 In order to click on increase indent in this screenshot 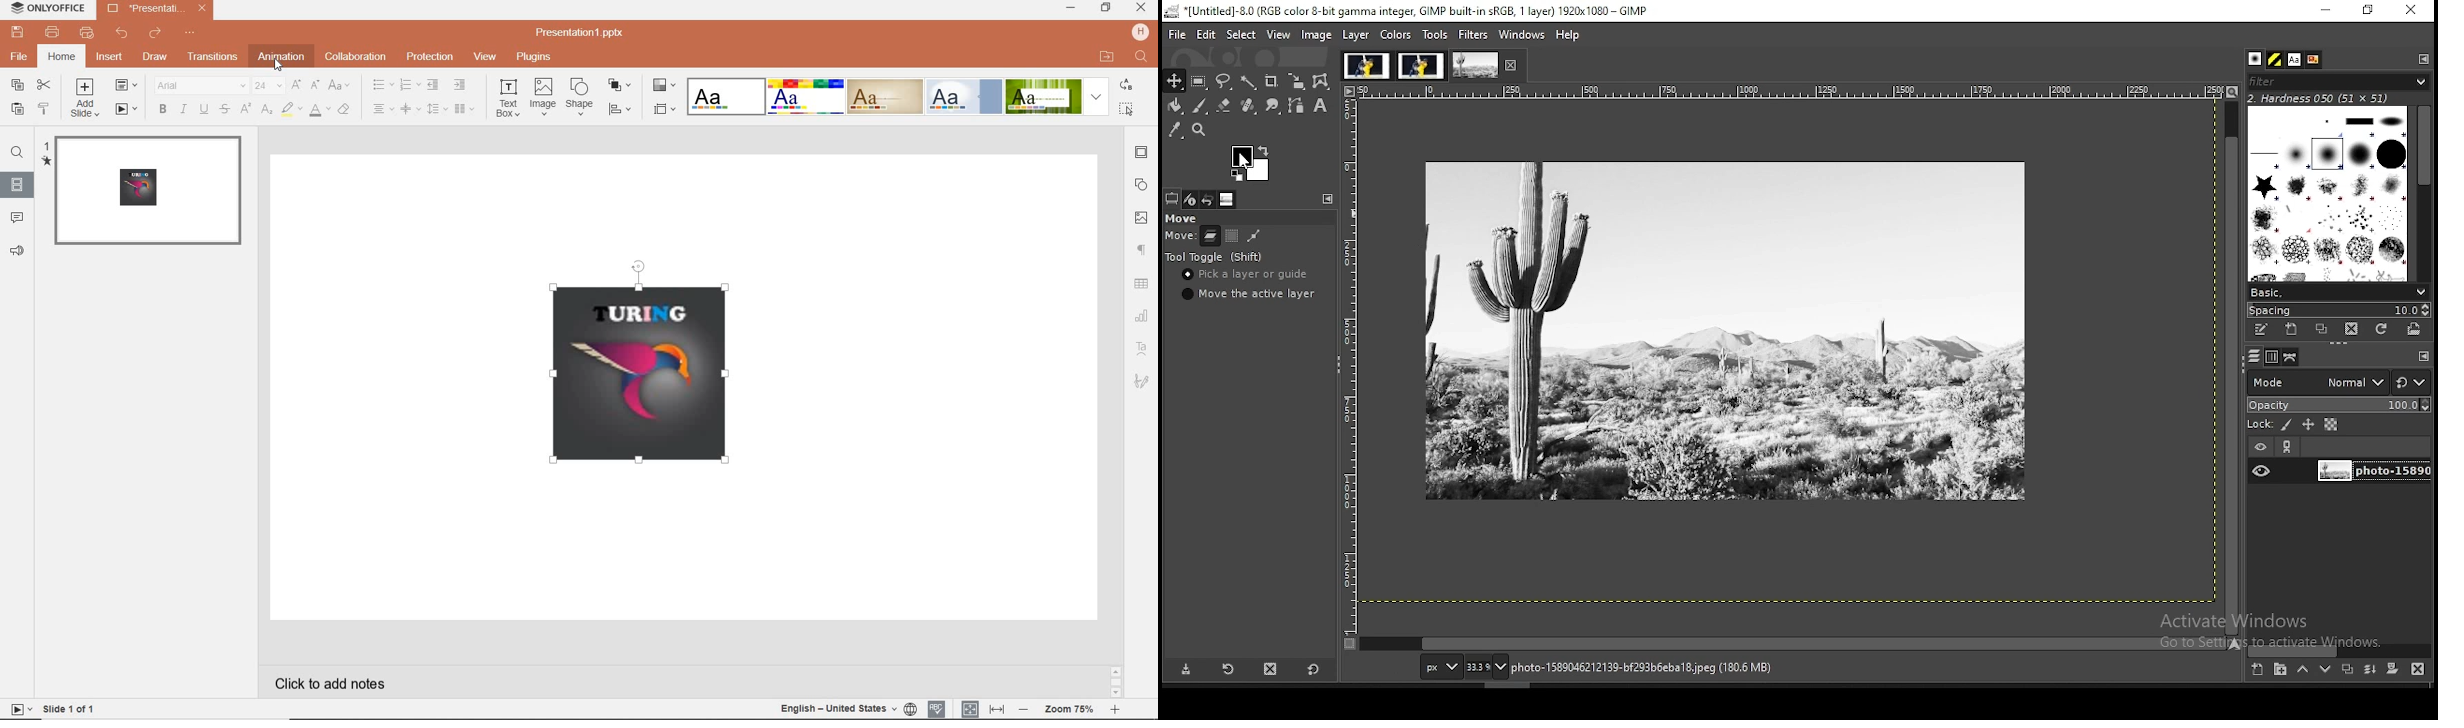, I will do `click(463, 84)`.